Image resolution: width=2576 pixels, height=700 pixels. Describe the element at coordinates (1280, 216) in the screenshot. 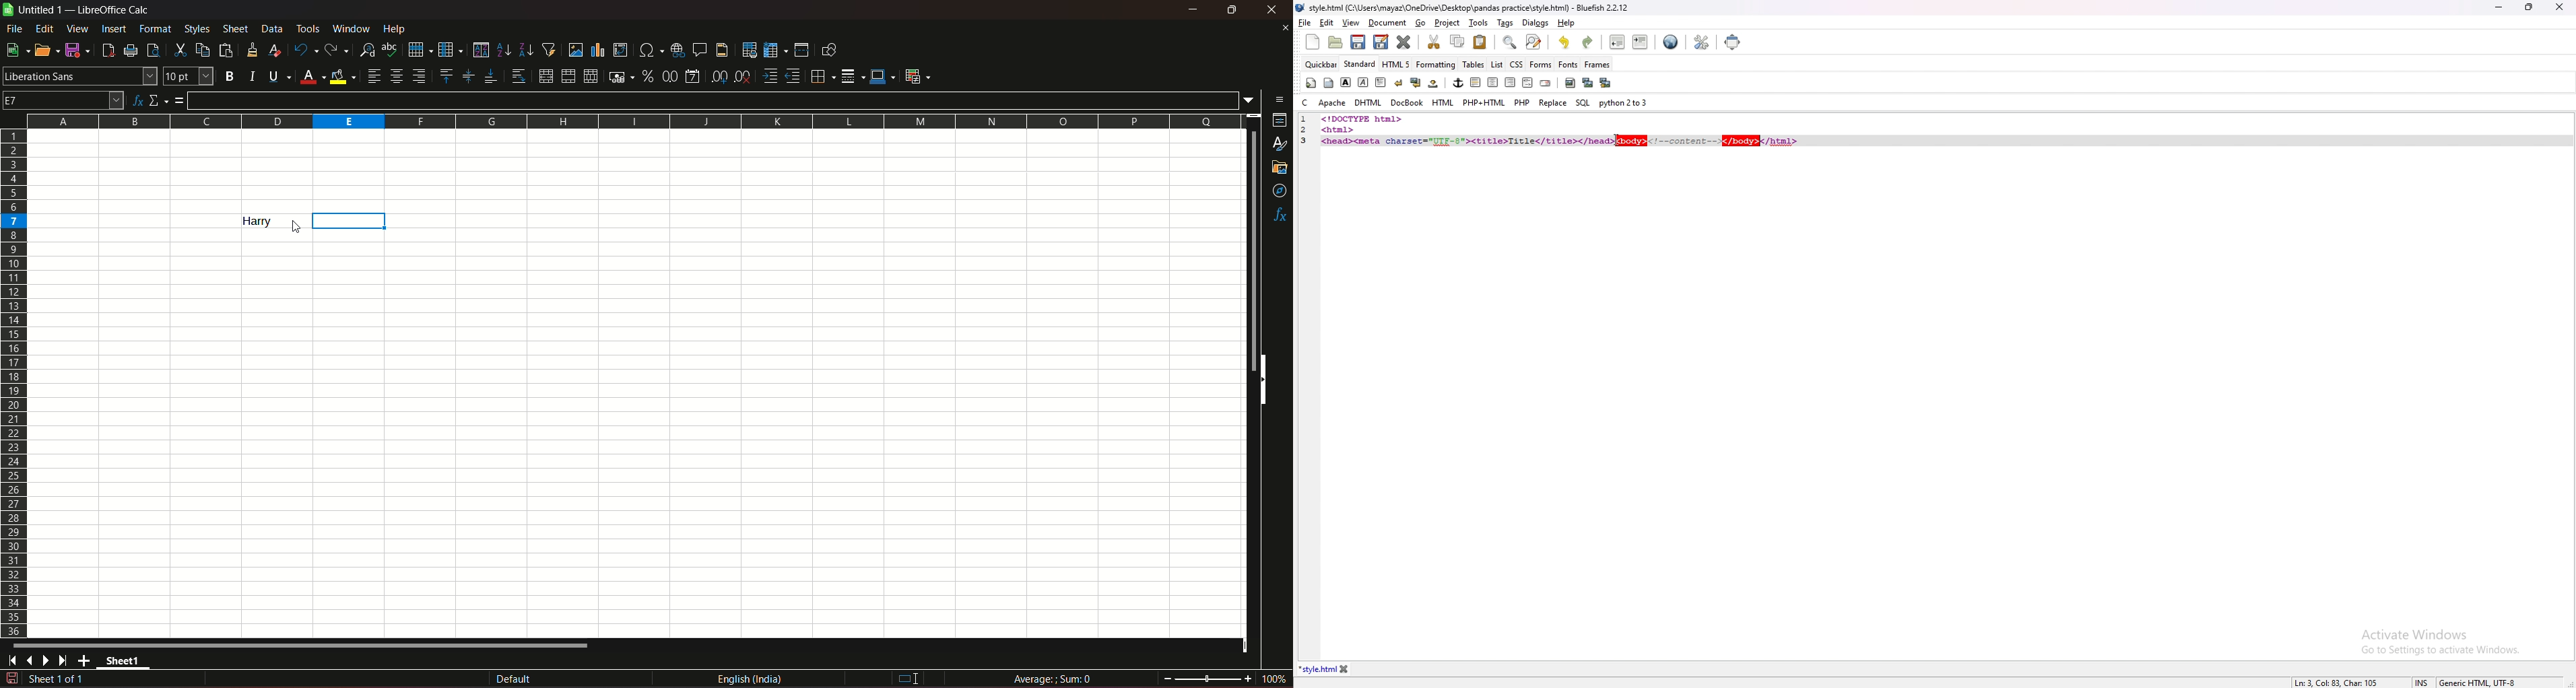

I see `functions` at that location.